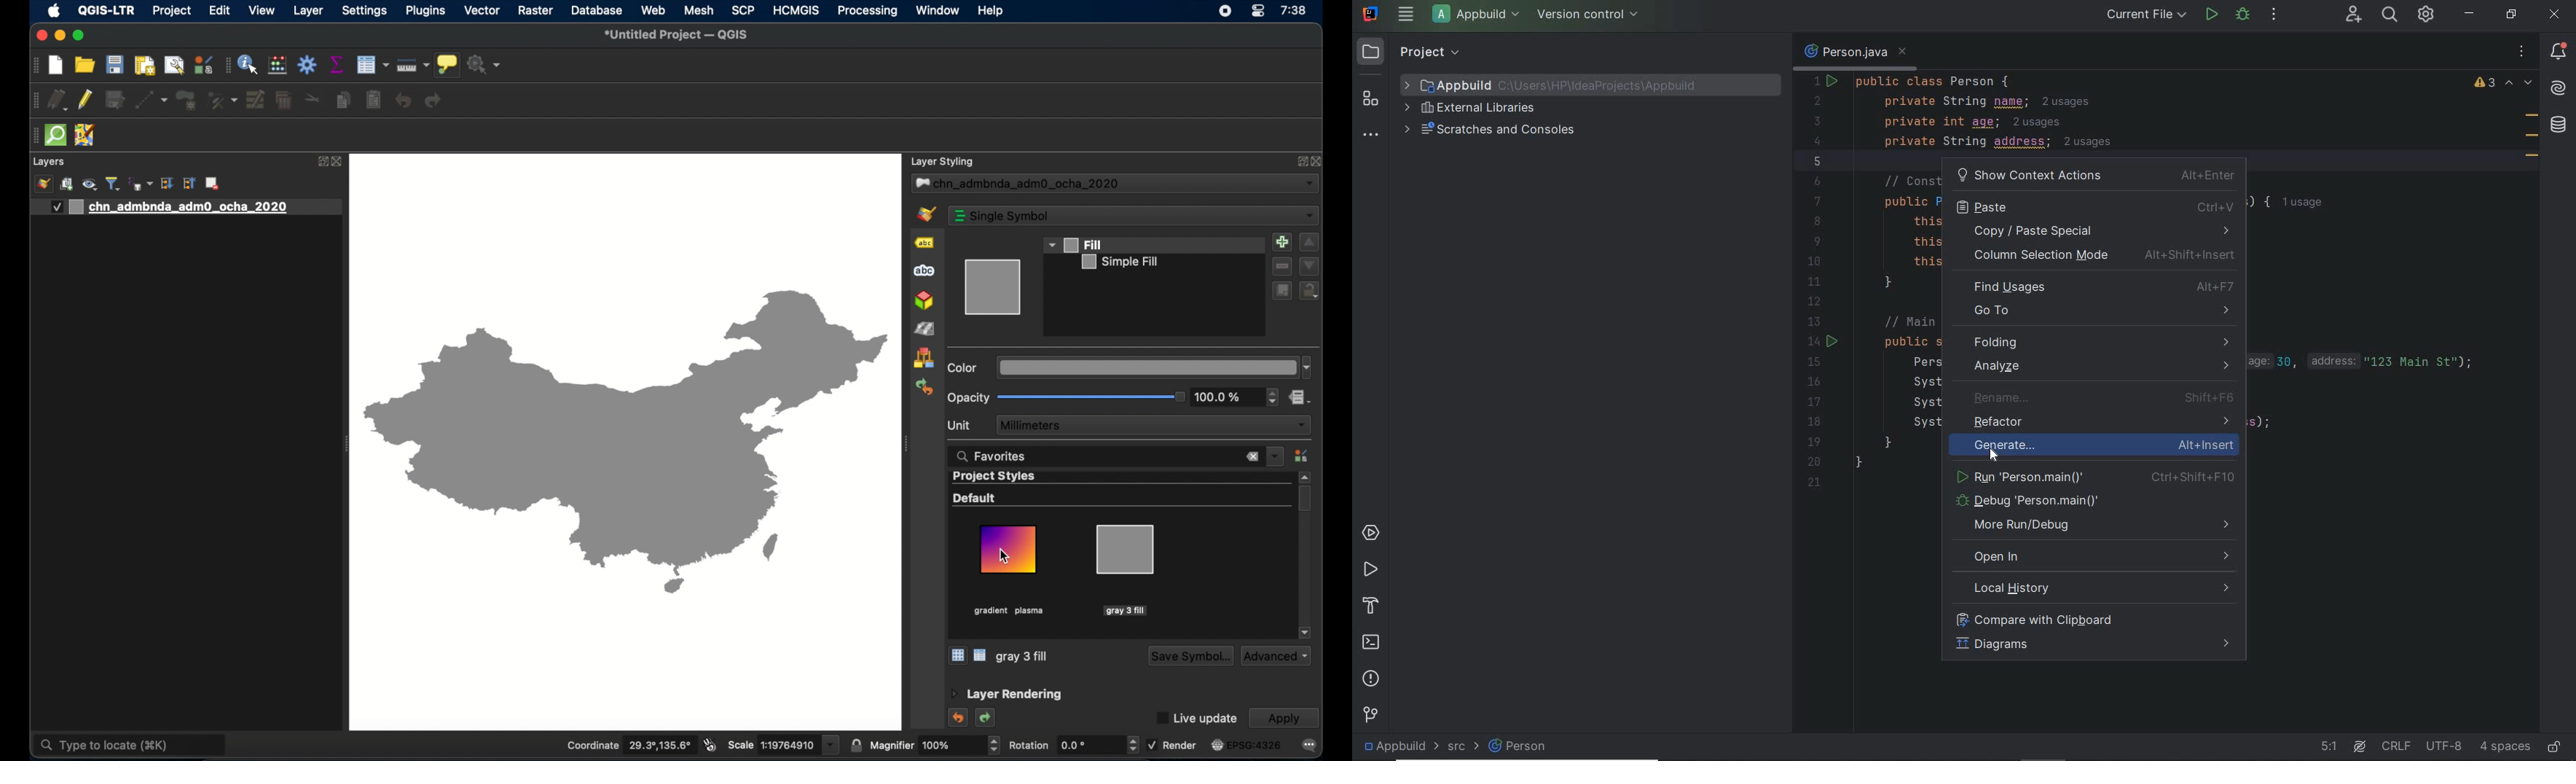 The height and width of the screenshot is (784, 2576). I want to click on show map tips, so click(447, 64).